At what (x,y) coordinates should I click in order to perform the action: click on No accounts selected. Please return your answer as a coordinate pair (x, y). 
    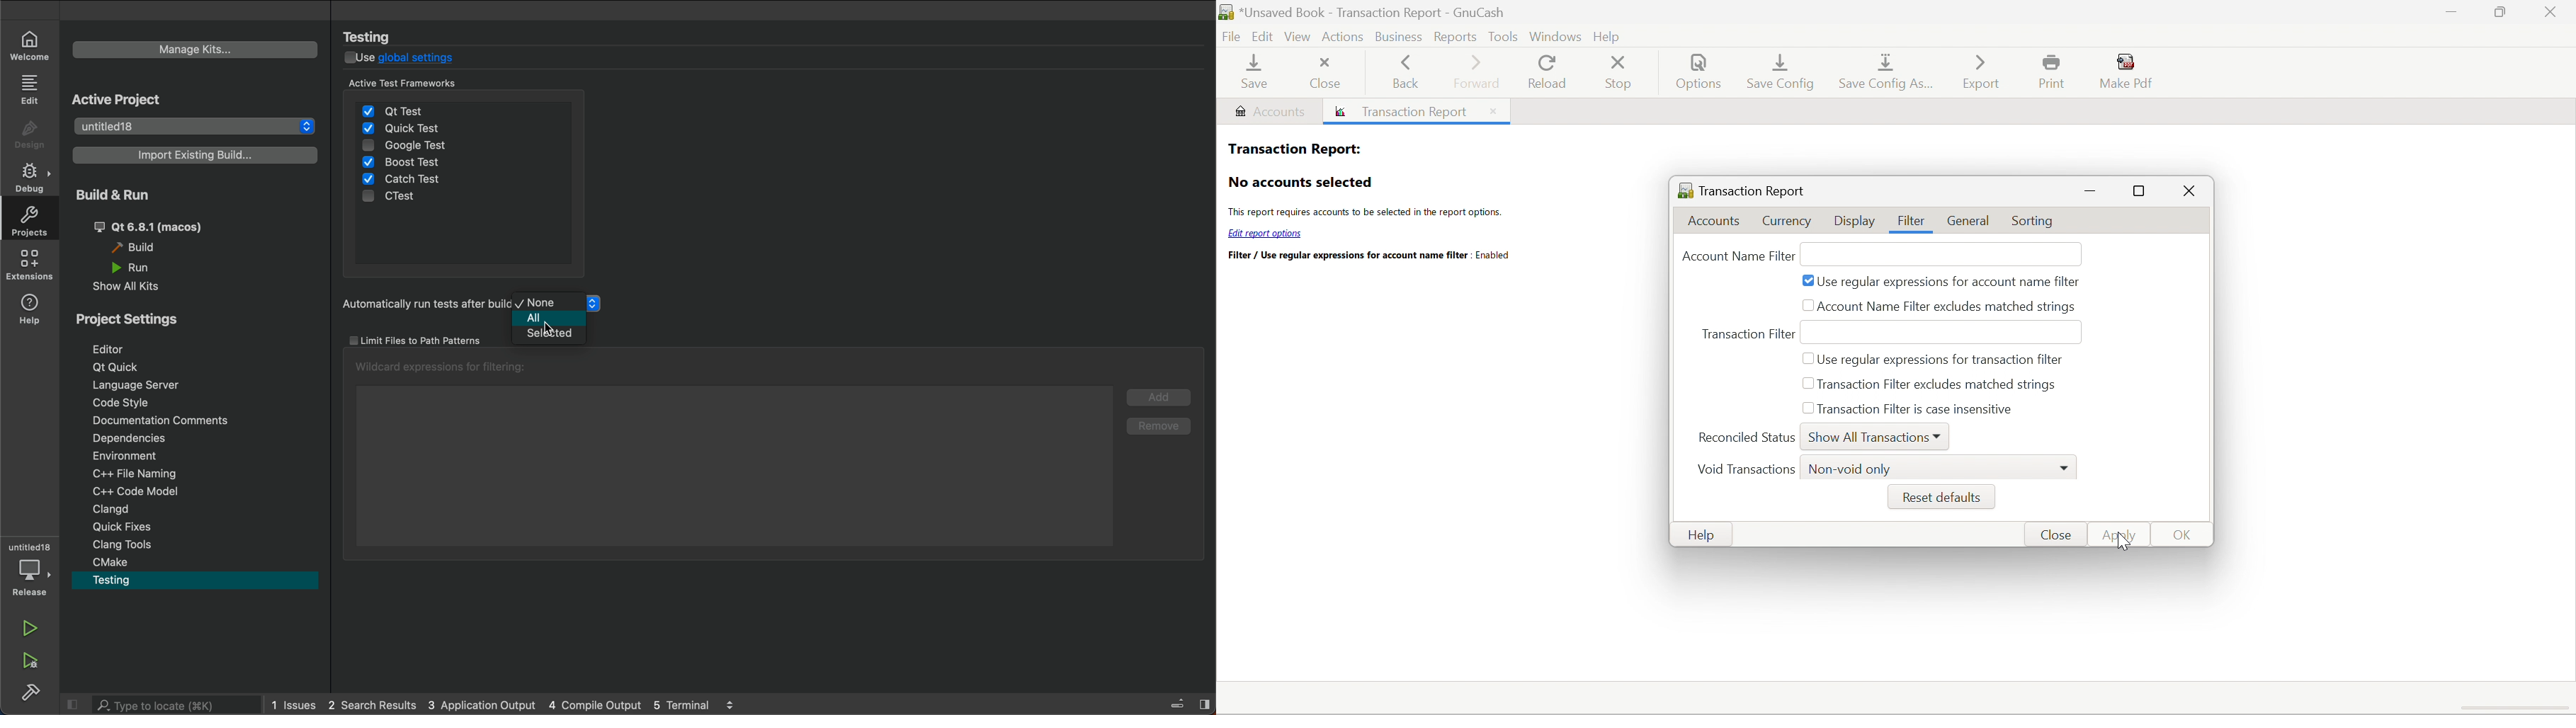
    Looking at the image, I should click on (1300, 183).